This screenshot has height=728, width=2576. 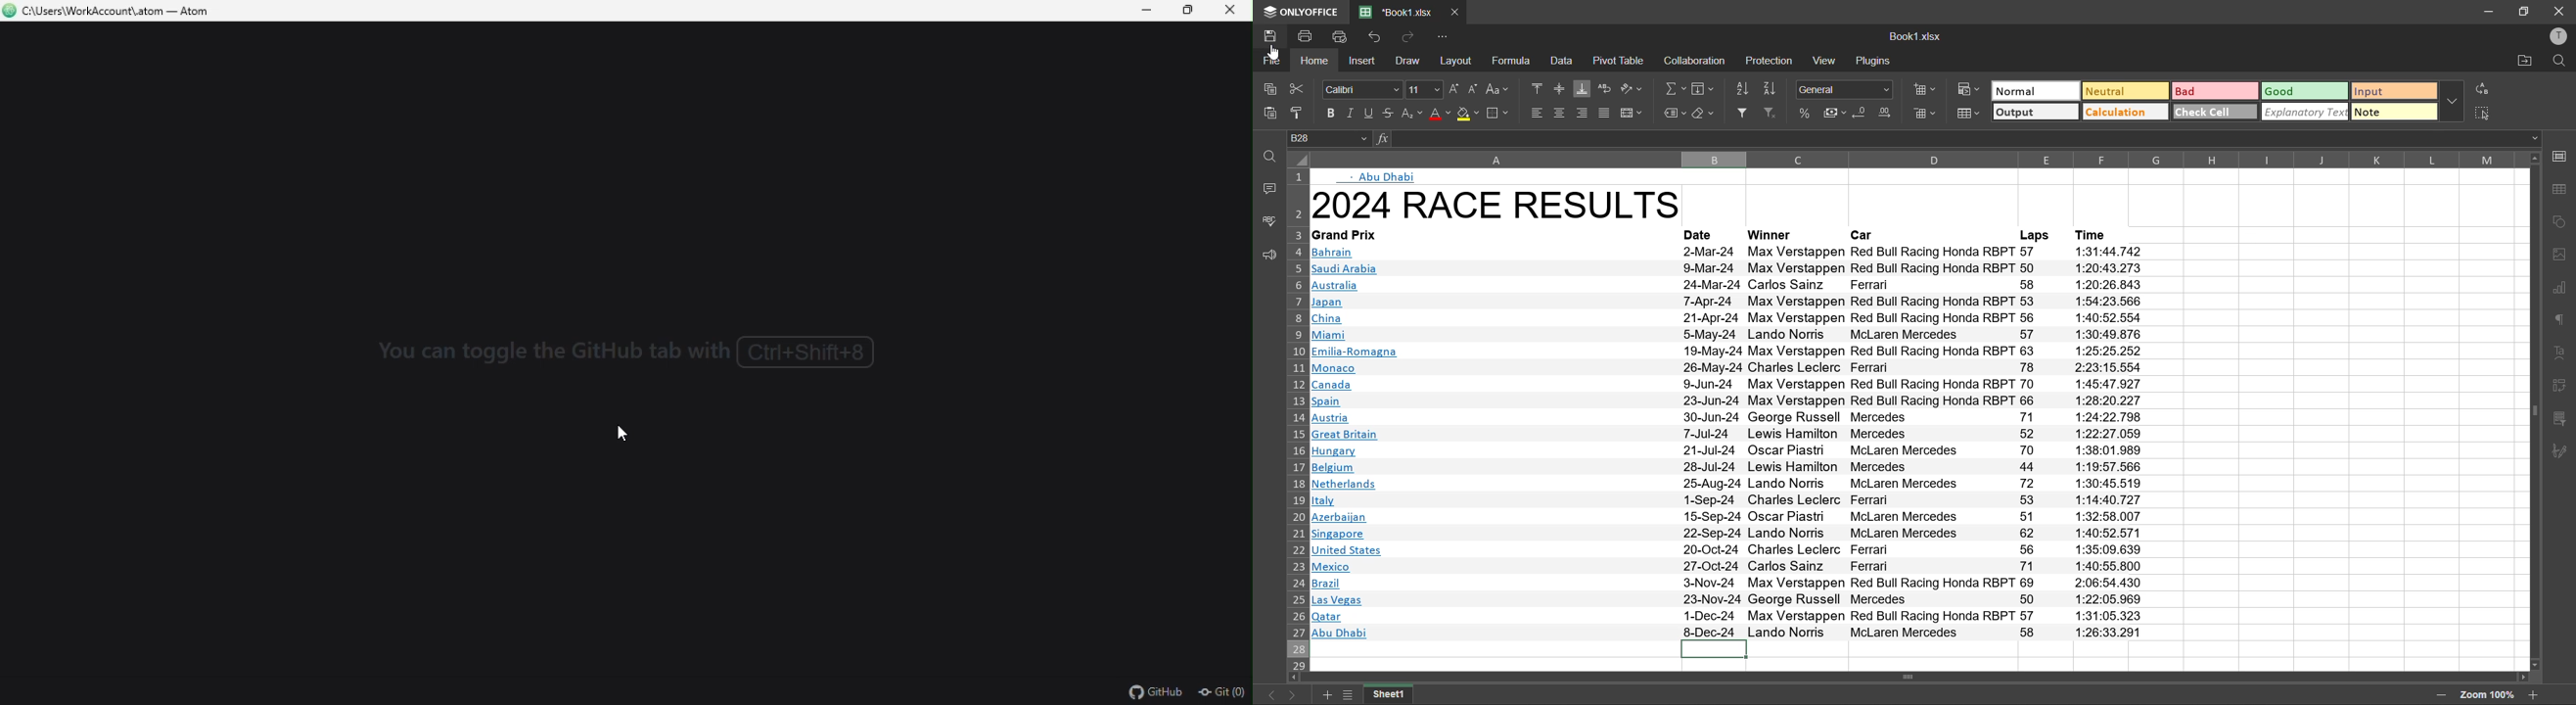 I want to click on ill Belgium 28-Jul-24 Lewis Hamilton Mercedes 44 1:19:57.566, so click(x=1729, y=467).